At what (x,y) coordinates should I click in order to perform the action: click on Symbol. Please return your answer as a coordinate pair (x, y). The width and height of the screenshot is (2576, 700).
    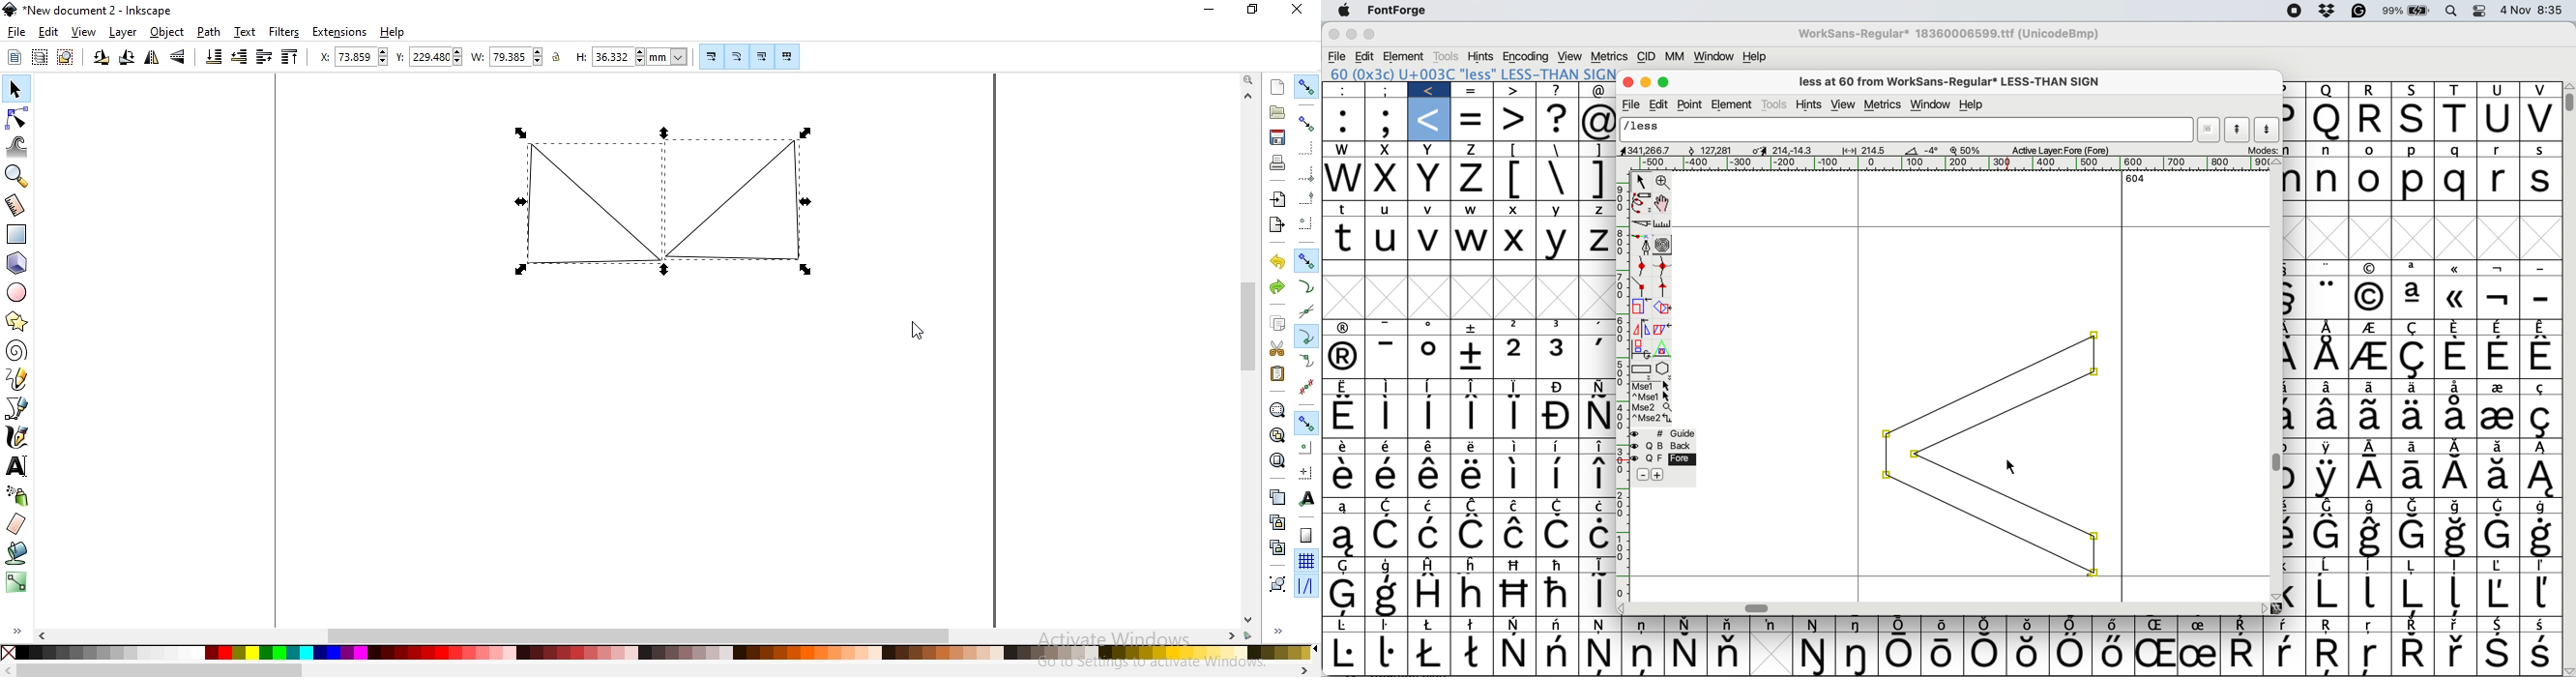
    Looking at the image, I should click on (2543, 387).